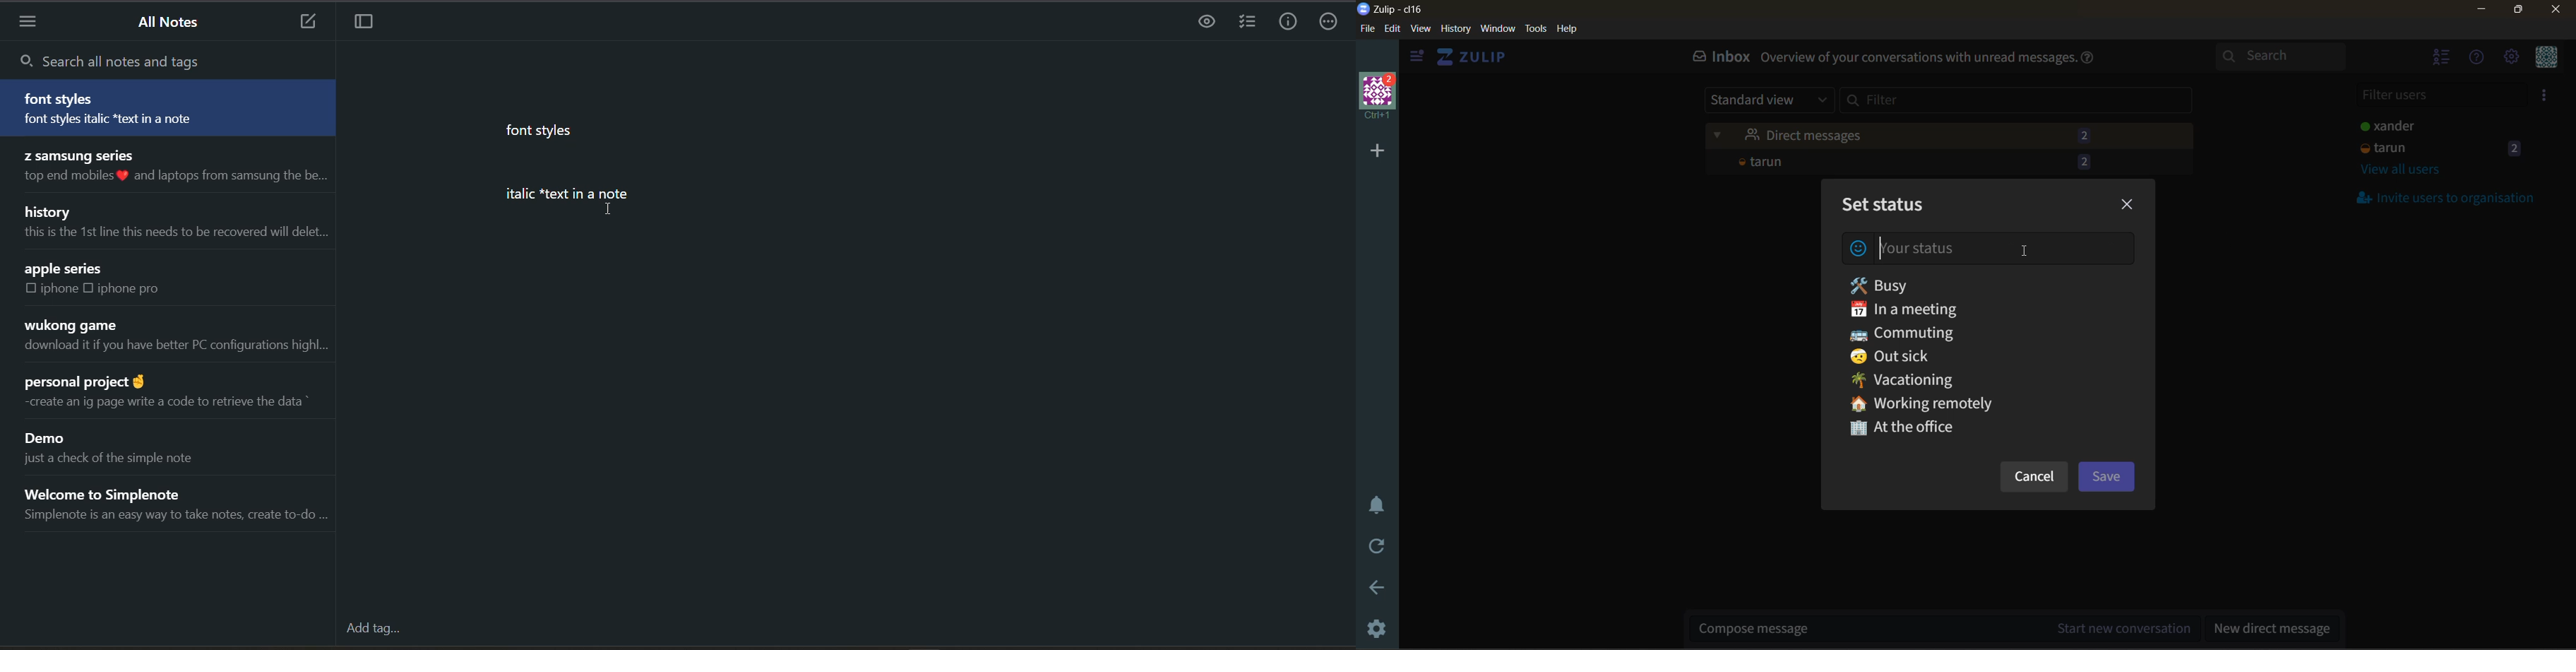 The height and width of the screenshot is (672, 2576). Describe the element at coordinates (2546, 59) in the screenshot. I see `personal menu` at that location.